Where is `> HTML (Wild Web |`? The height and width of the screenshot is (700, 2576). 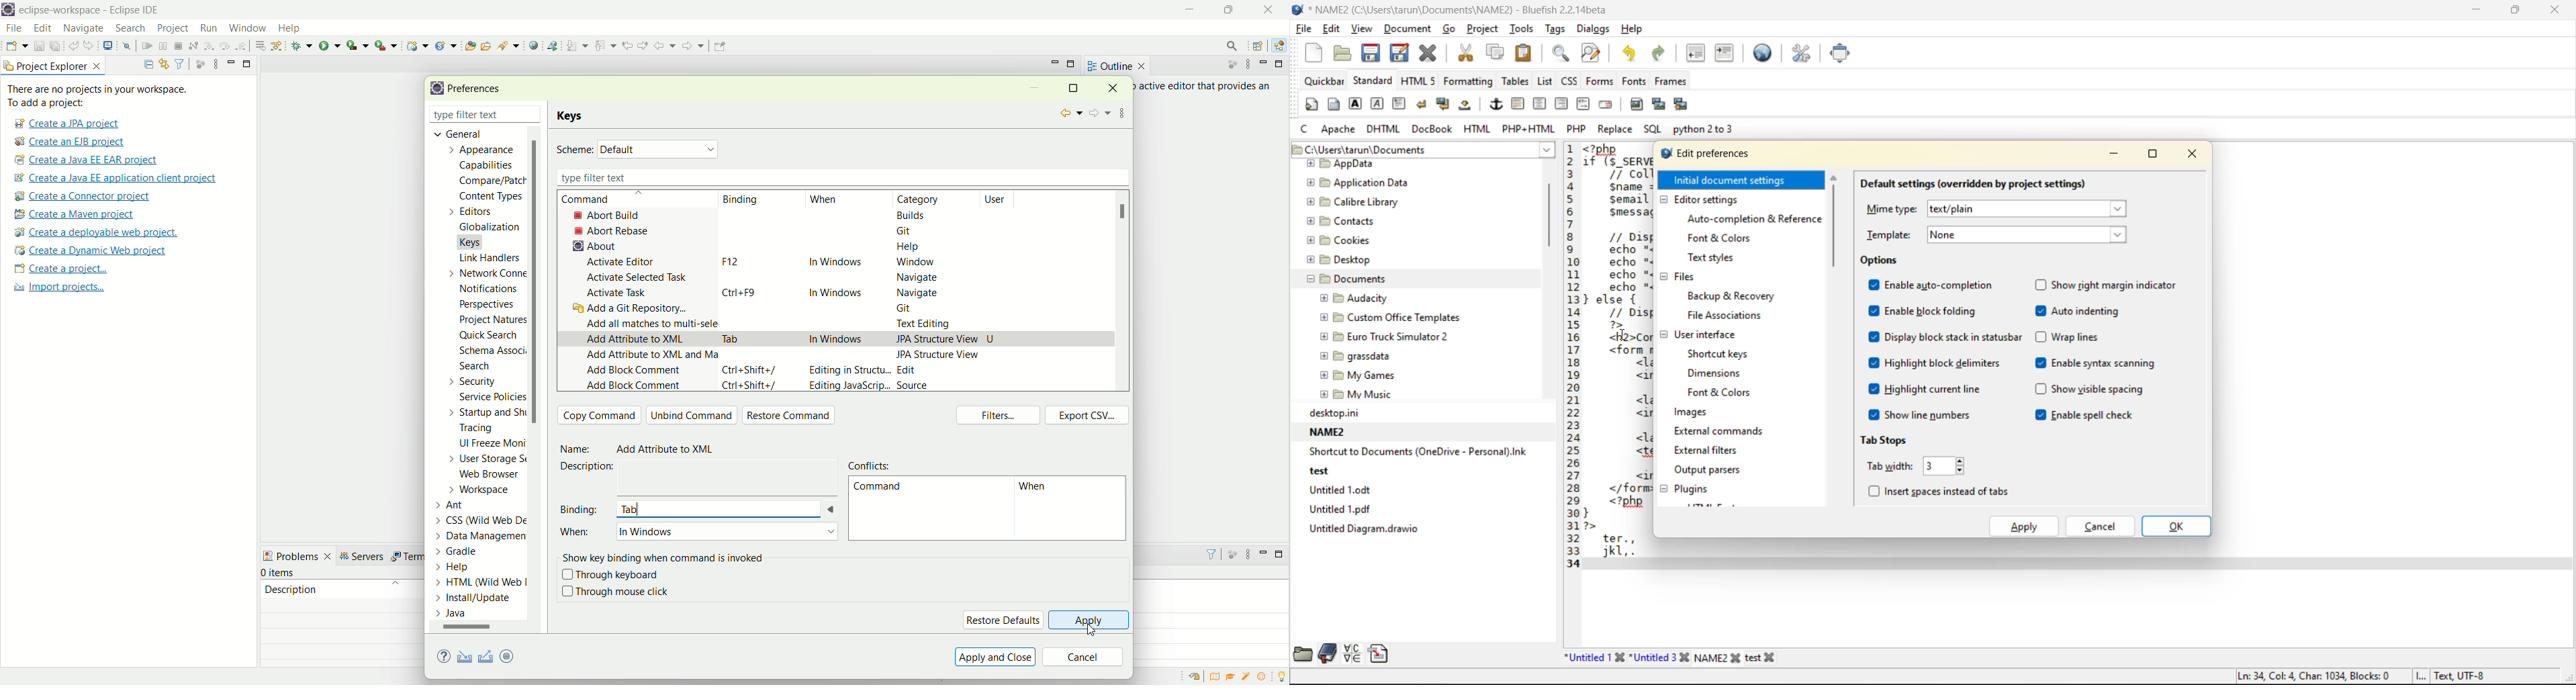
> HTML (Wild Web | is located at coordinates (481, 583).